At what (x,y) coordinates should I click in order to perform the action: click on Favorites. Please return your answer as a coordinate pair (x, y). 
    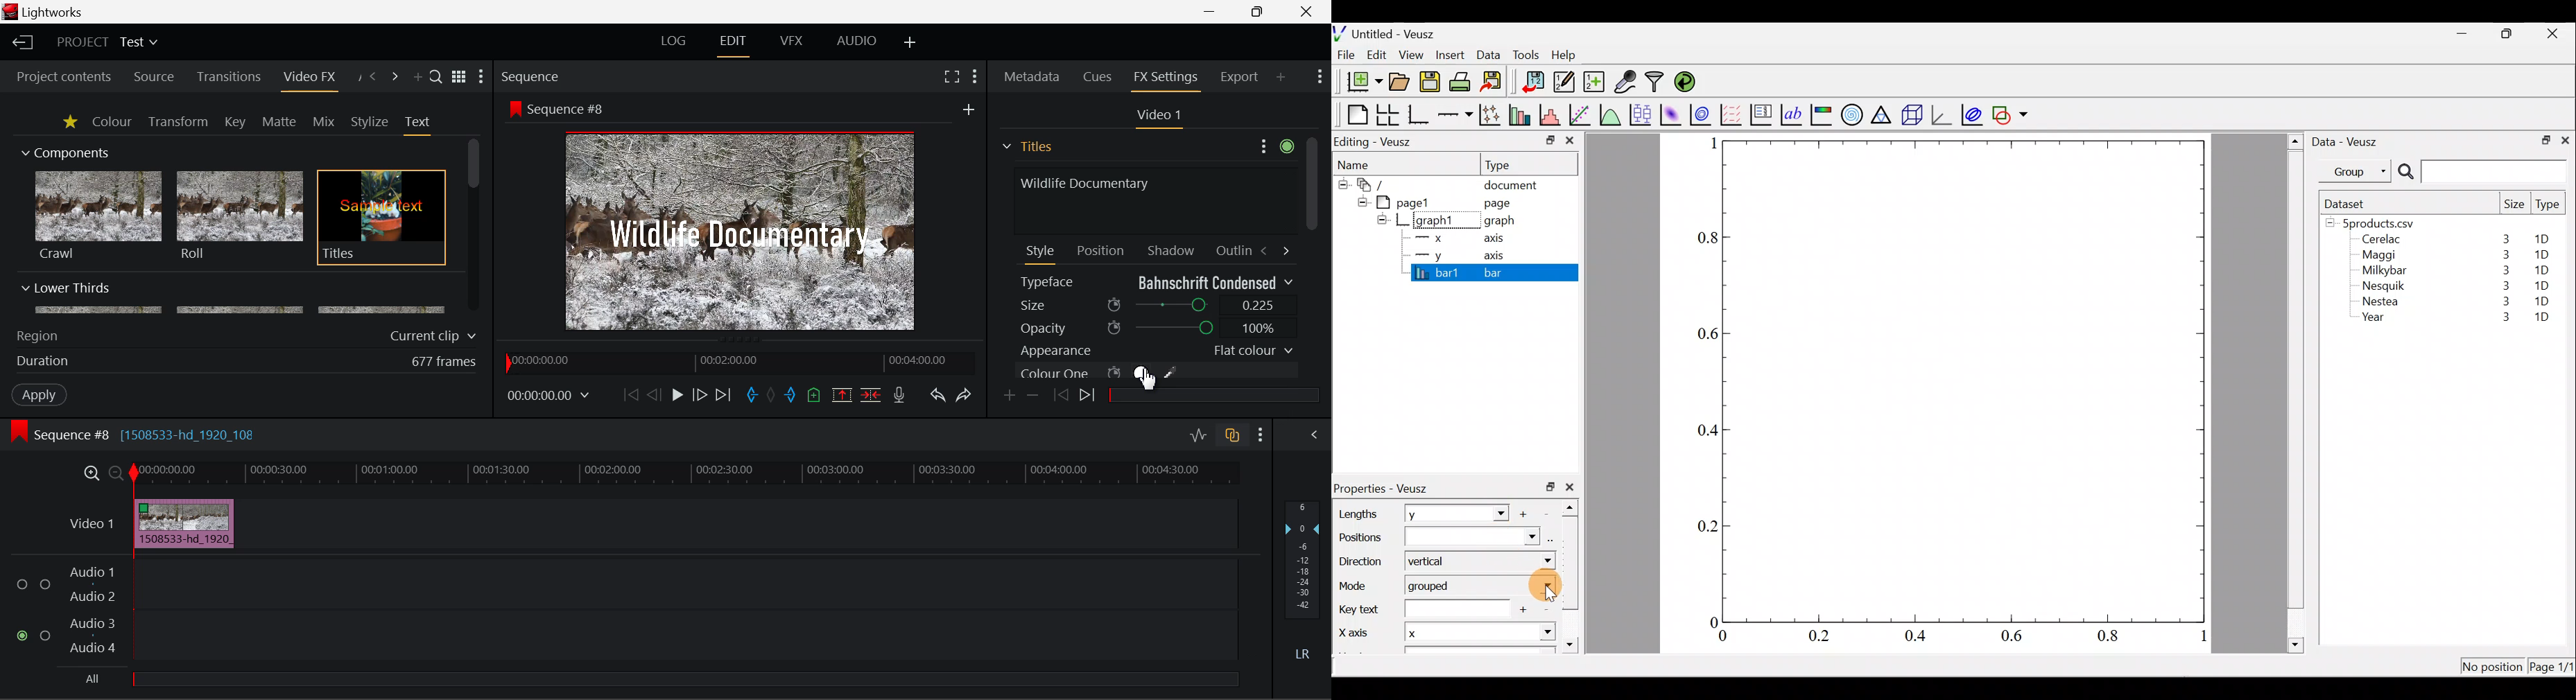
    Looking at the image, I should click on (71, 123).